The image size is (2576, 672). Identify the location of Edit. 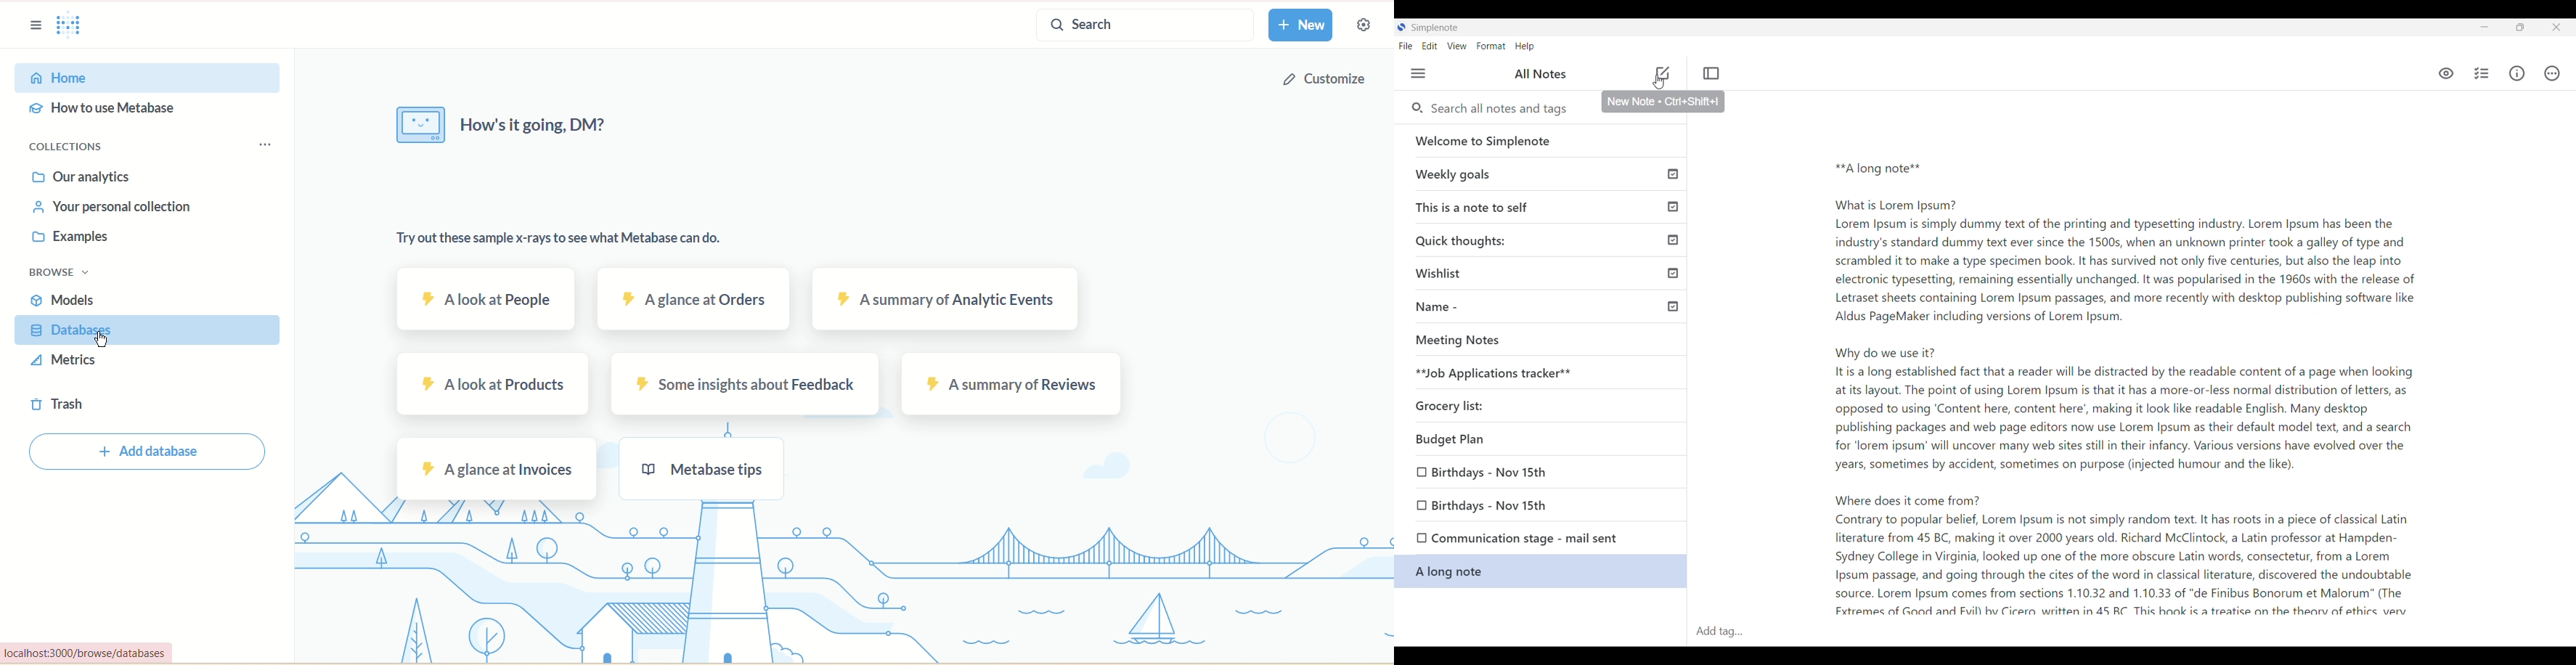
(1430, 46).